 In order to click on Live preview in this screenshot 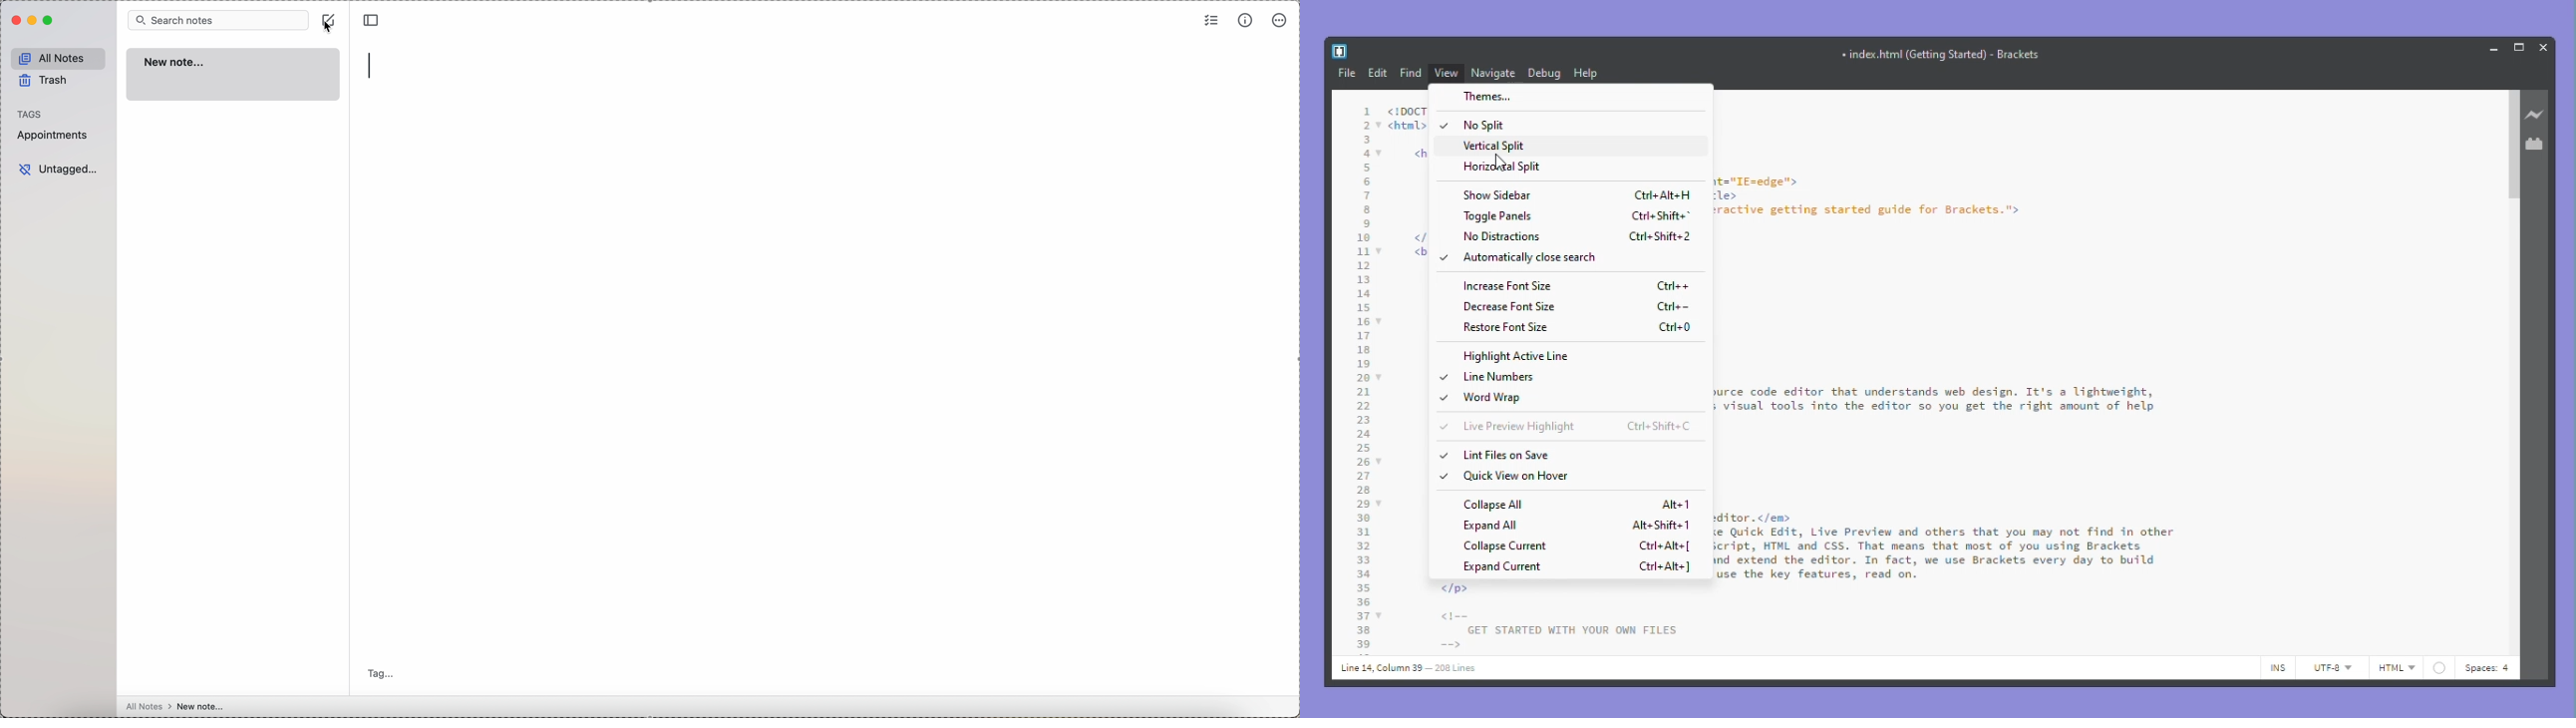, I will do `click(2537, 116)`.